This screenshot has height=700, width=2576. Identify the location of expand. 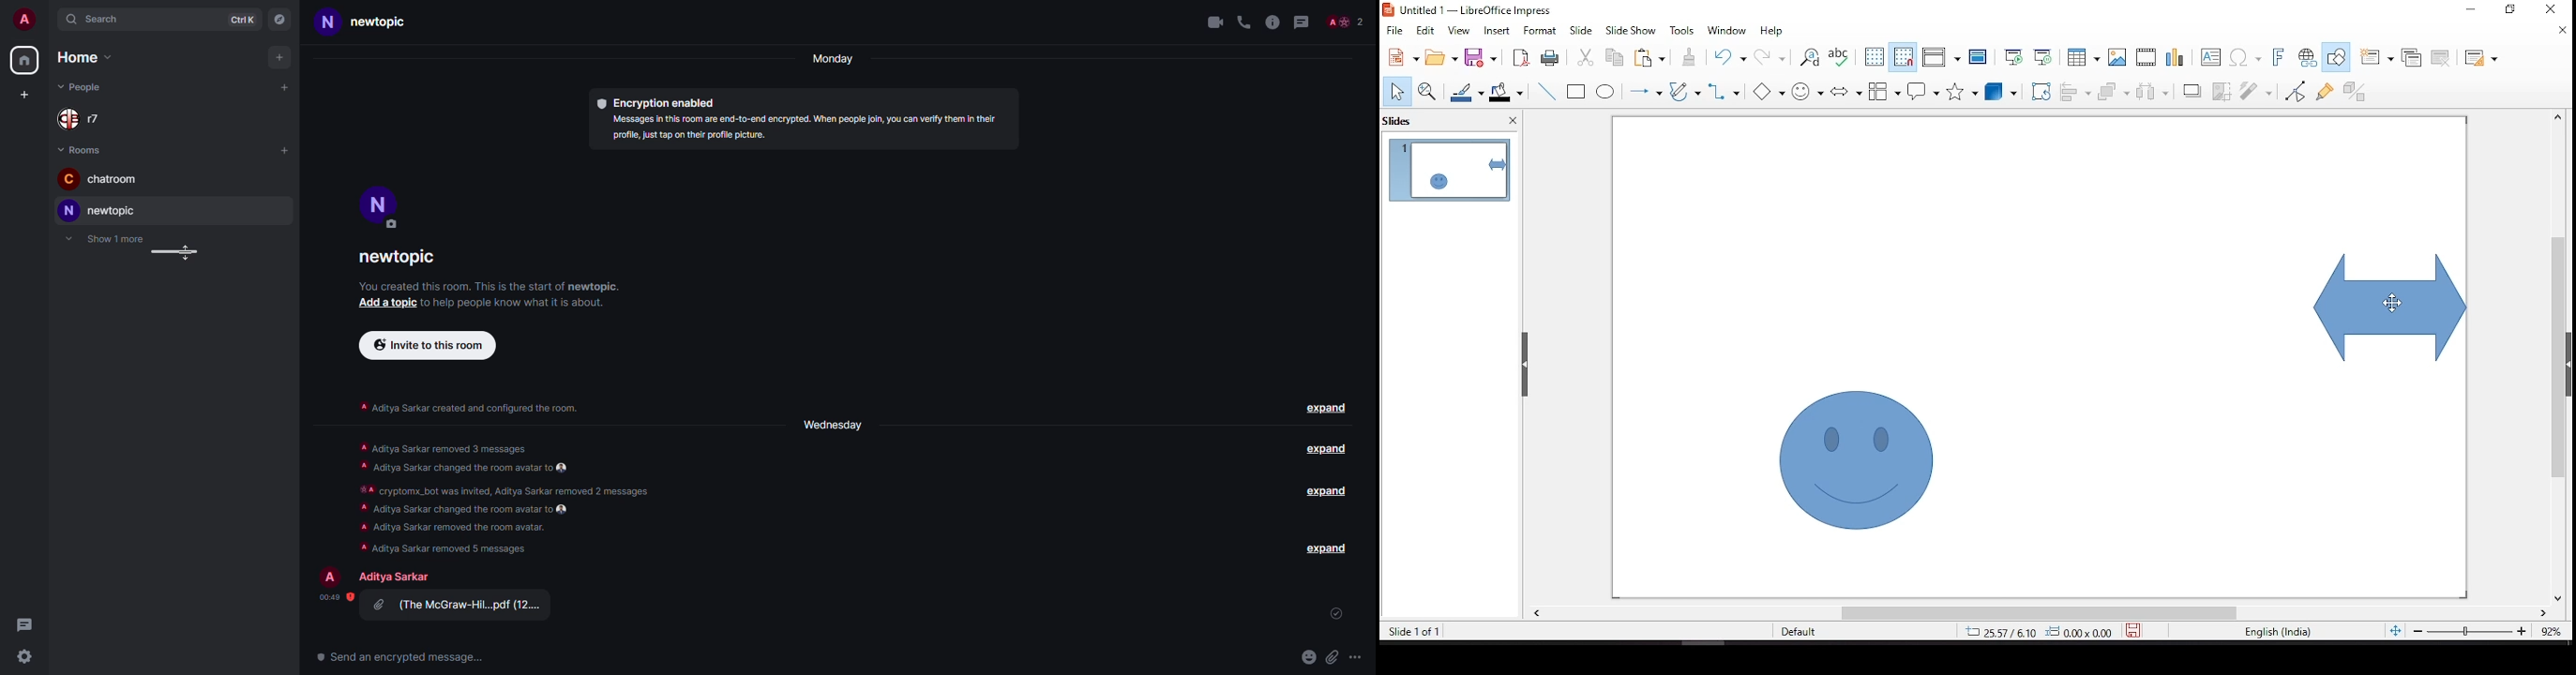
(1327, 492).